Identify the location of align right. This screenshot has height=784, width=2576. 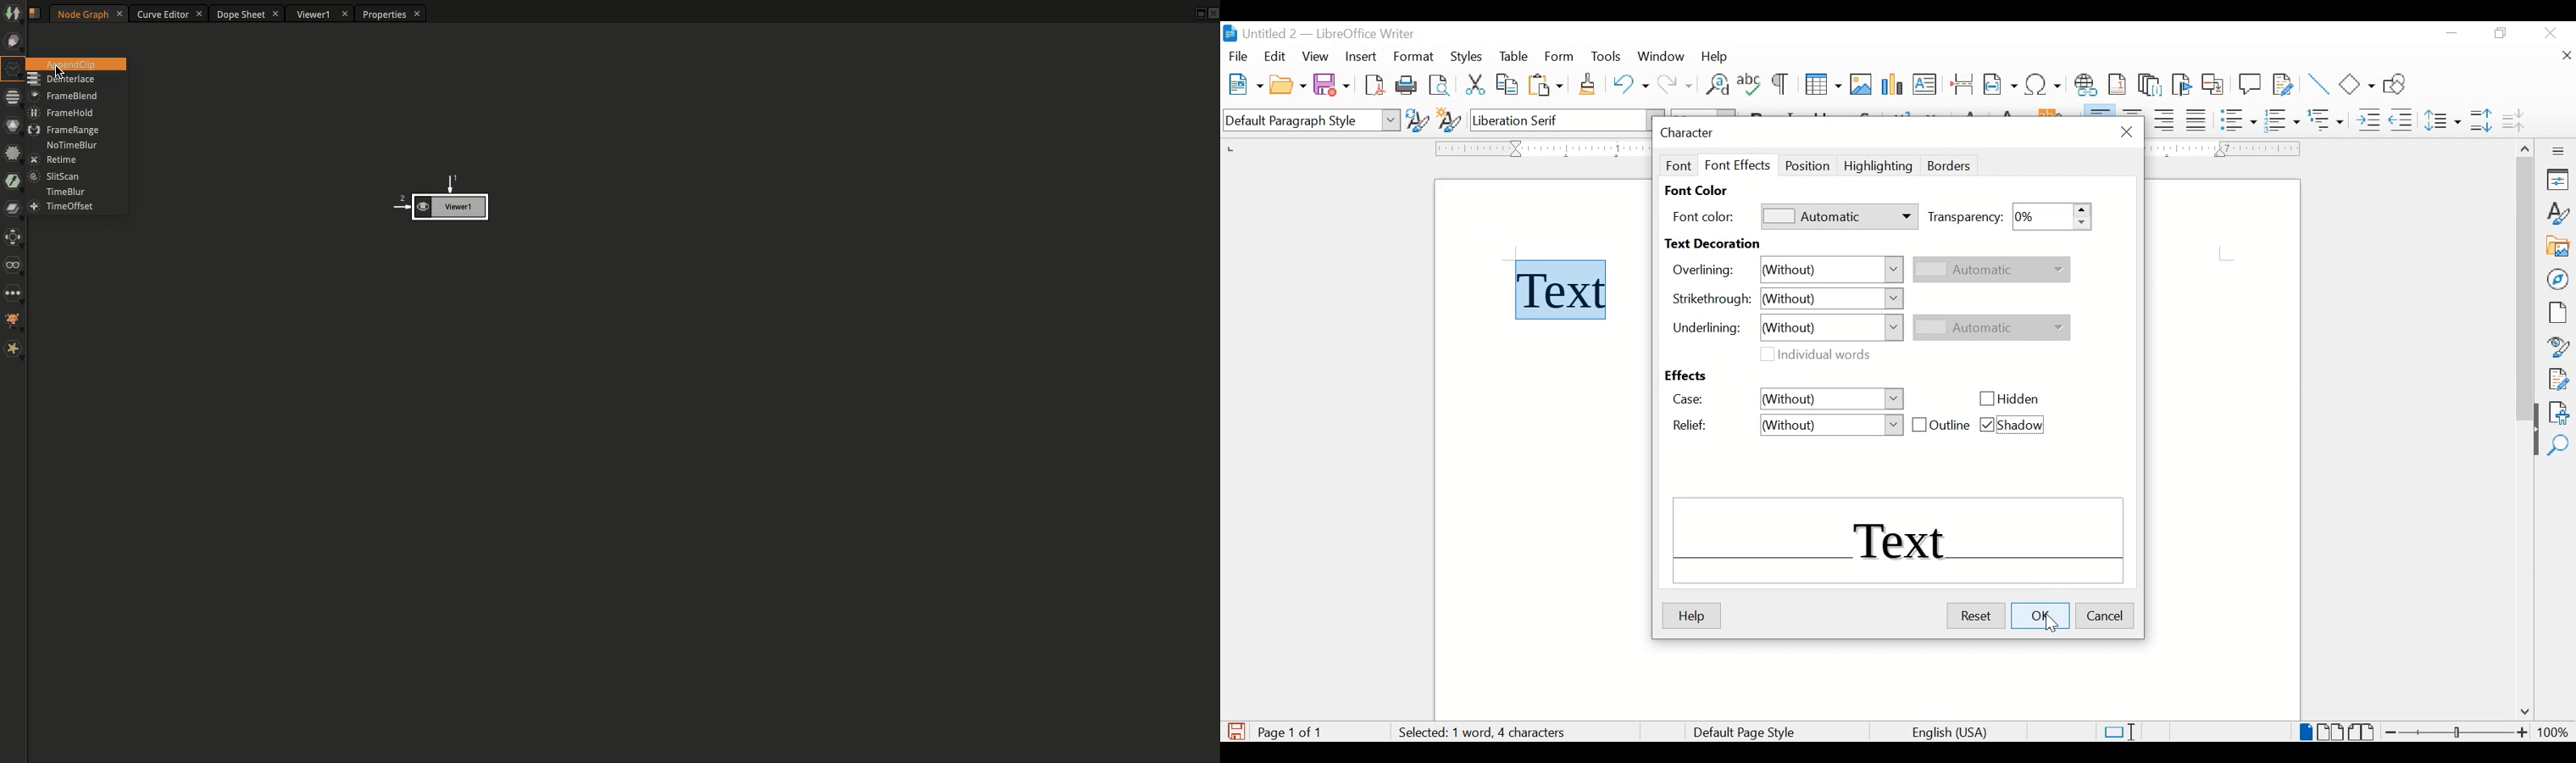
(2165, 120).